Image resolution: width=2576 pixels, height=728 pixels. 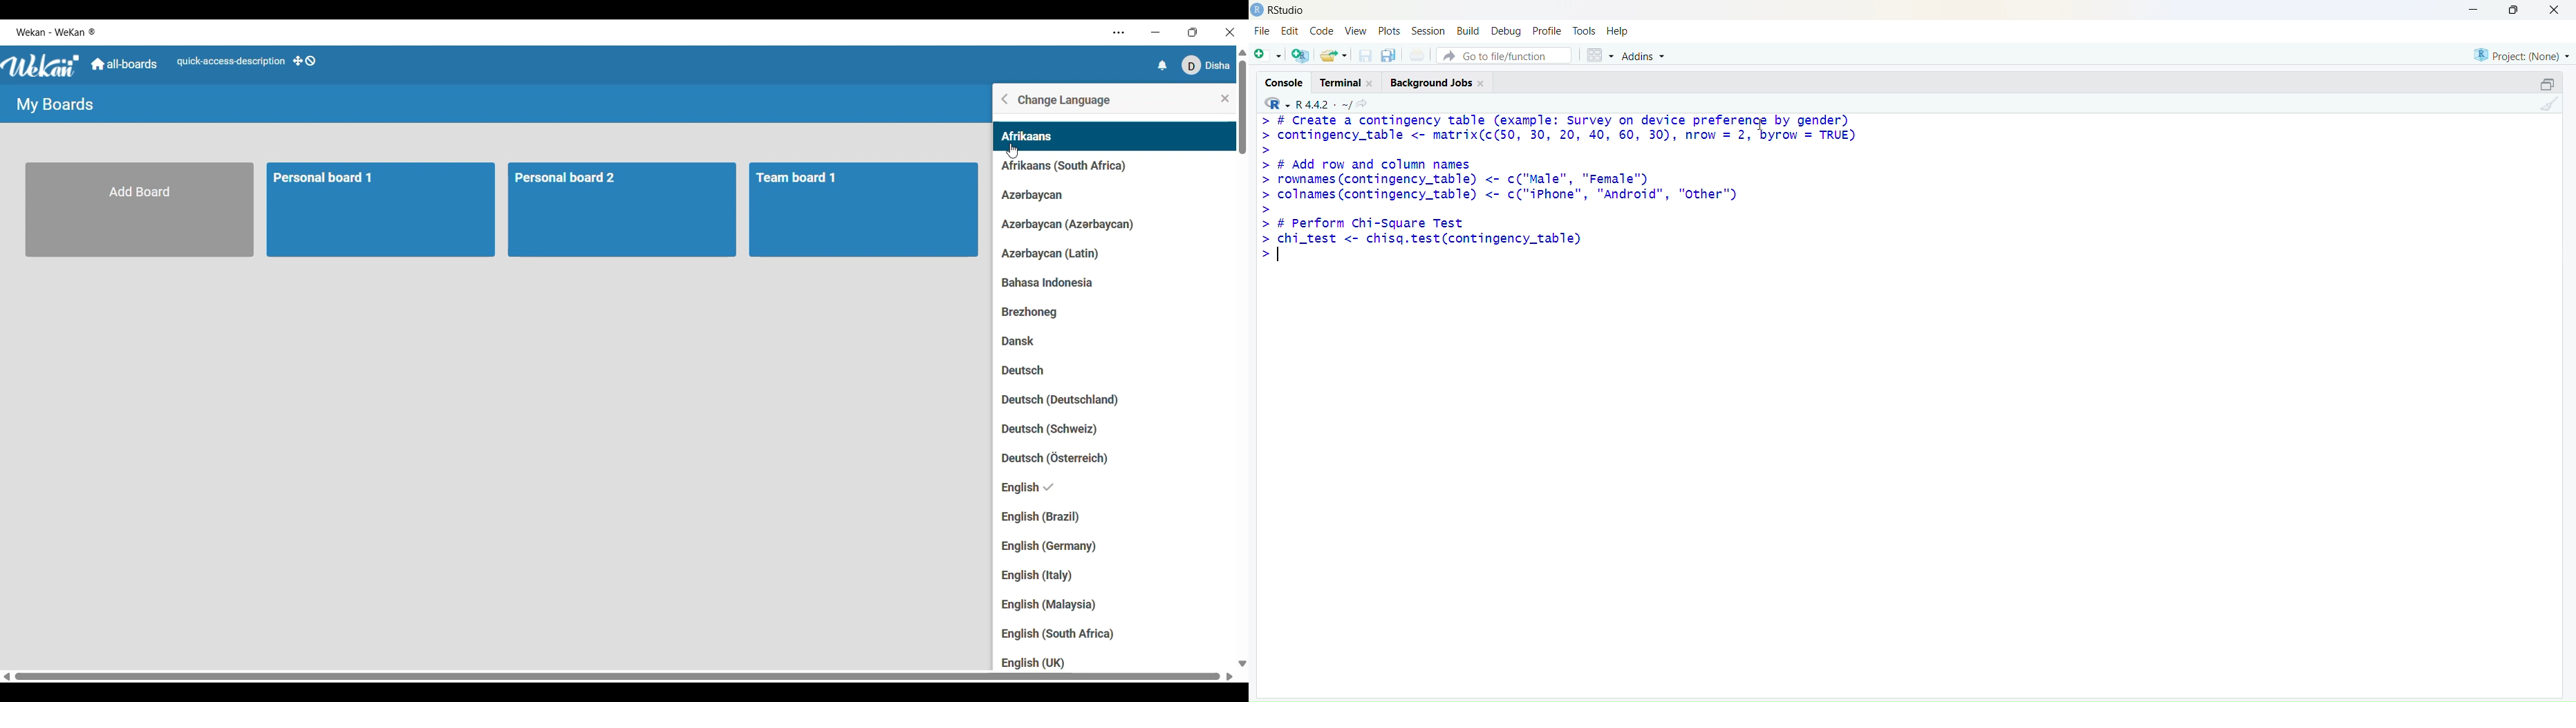 What do you see at coordinates (1601, 56) in the screenshot?
I see `grid` at bounding box center [1601, 56].